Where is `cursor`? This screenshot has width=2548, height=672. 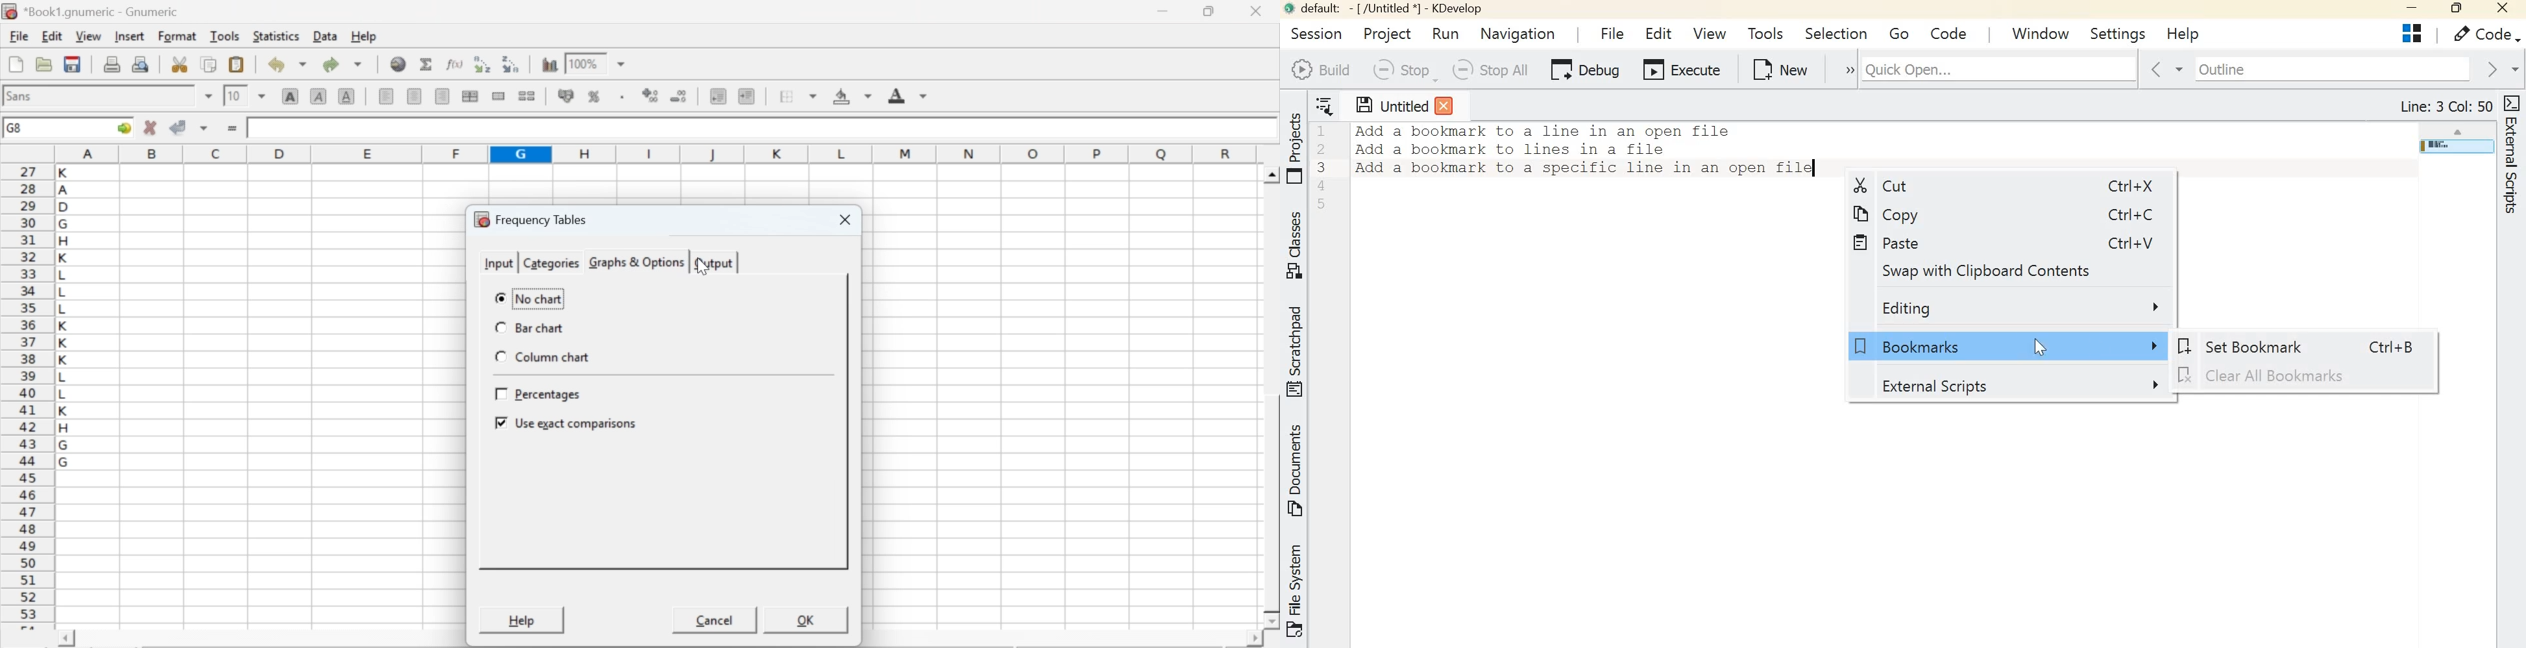 cursor is located at coordinates (703, 267).